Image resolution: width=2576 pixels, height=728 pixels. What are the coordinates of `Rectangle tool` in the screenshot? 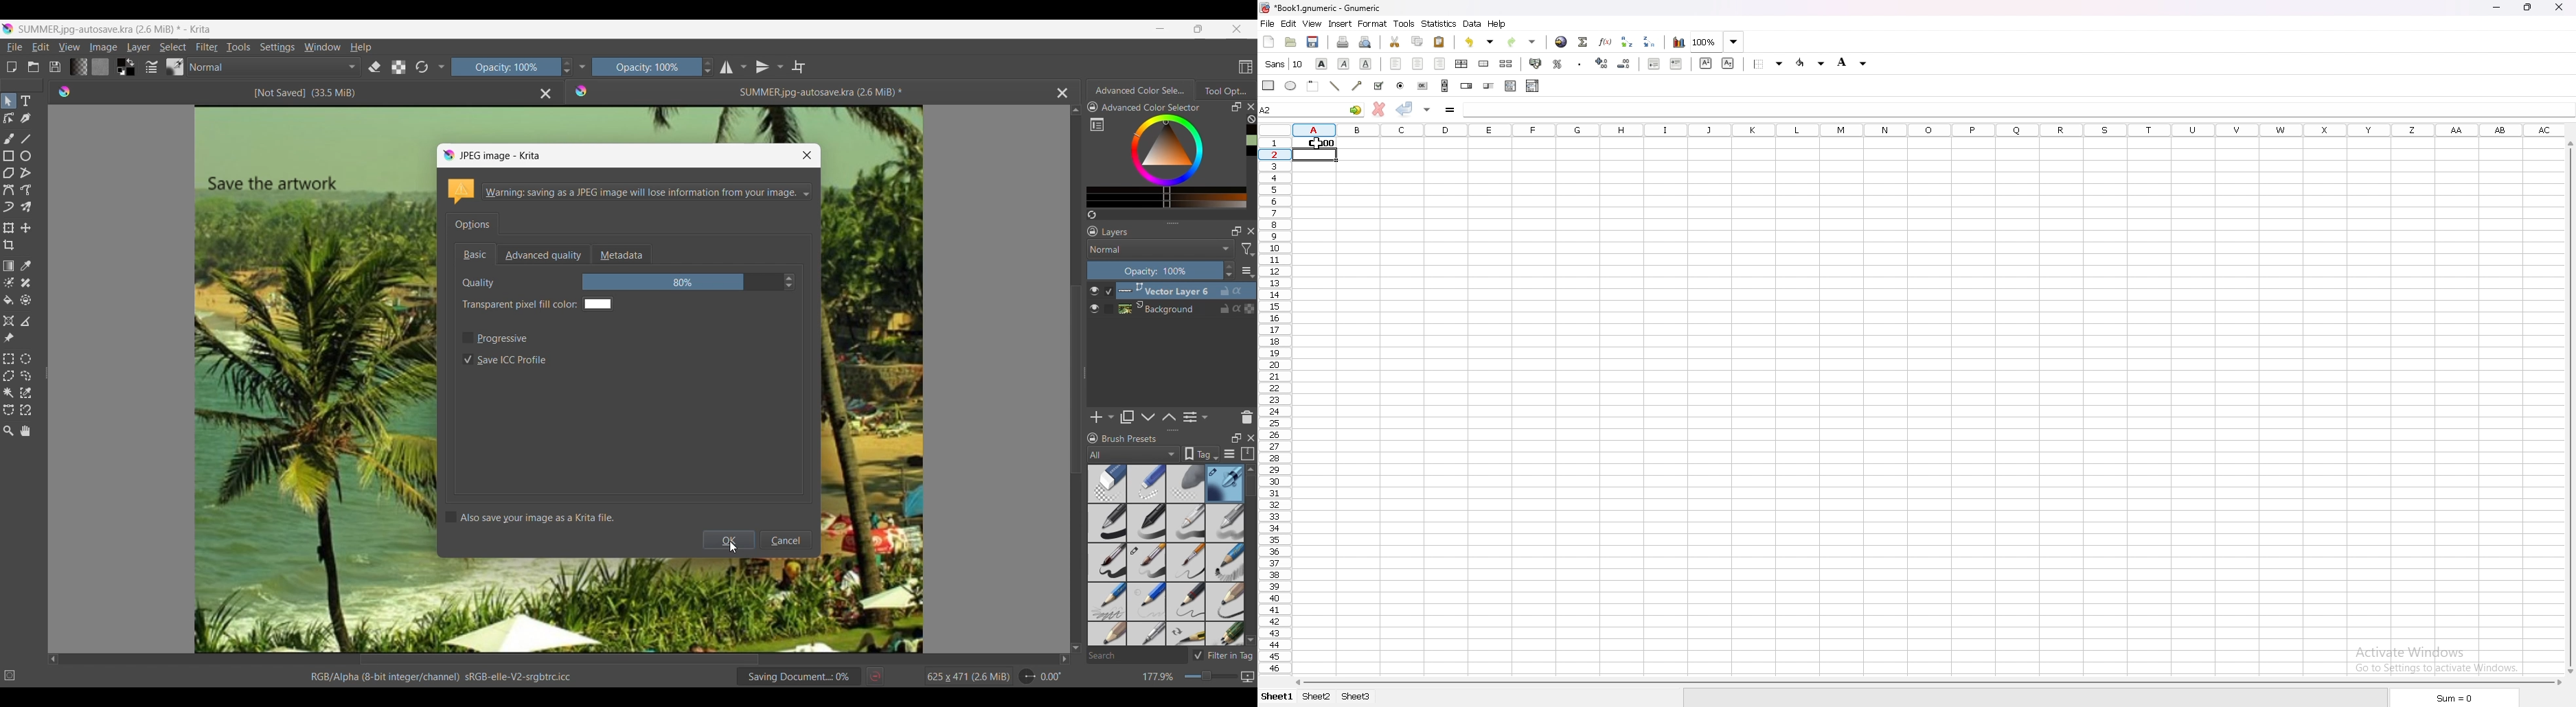 It's located at (9, 156).